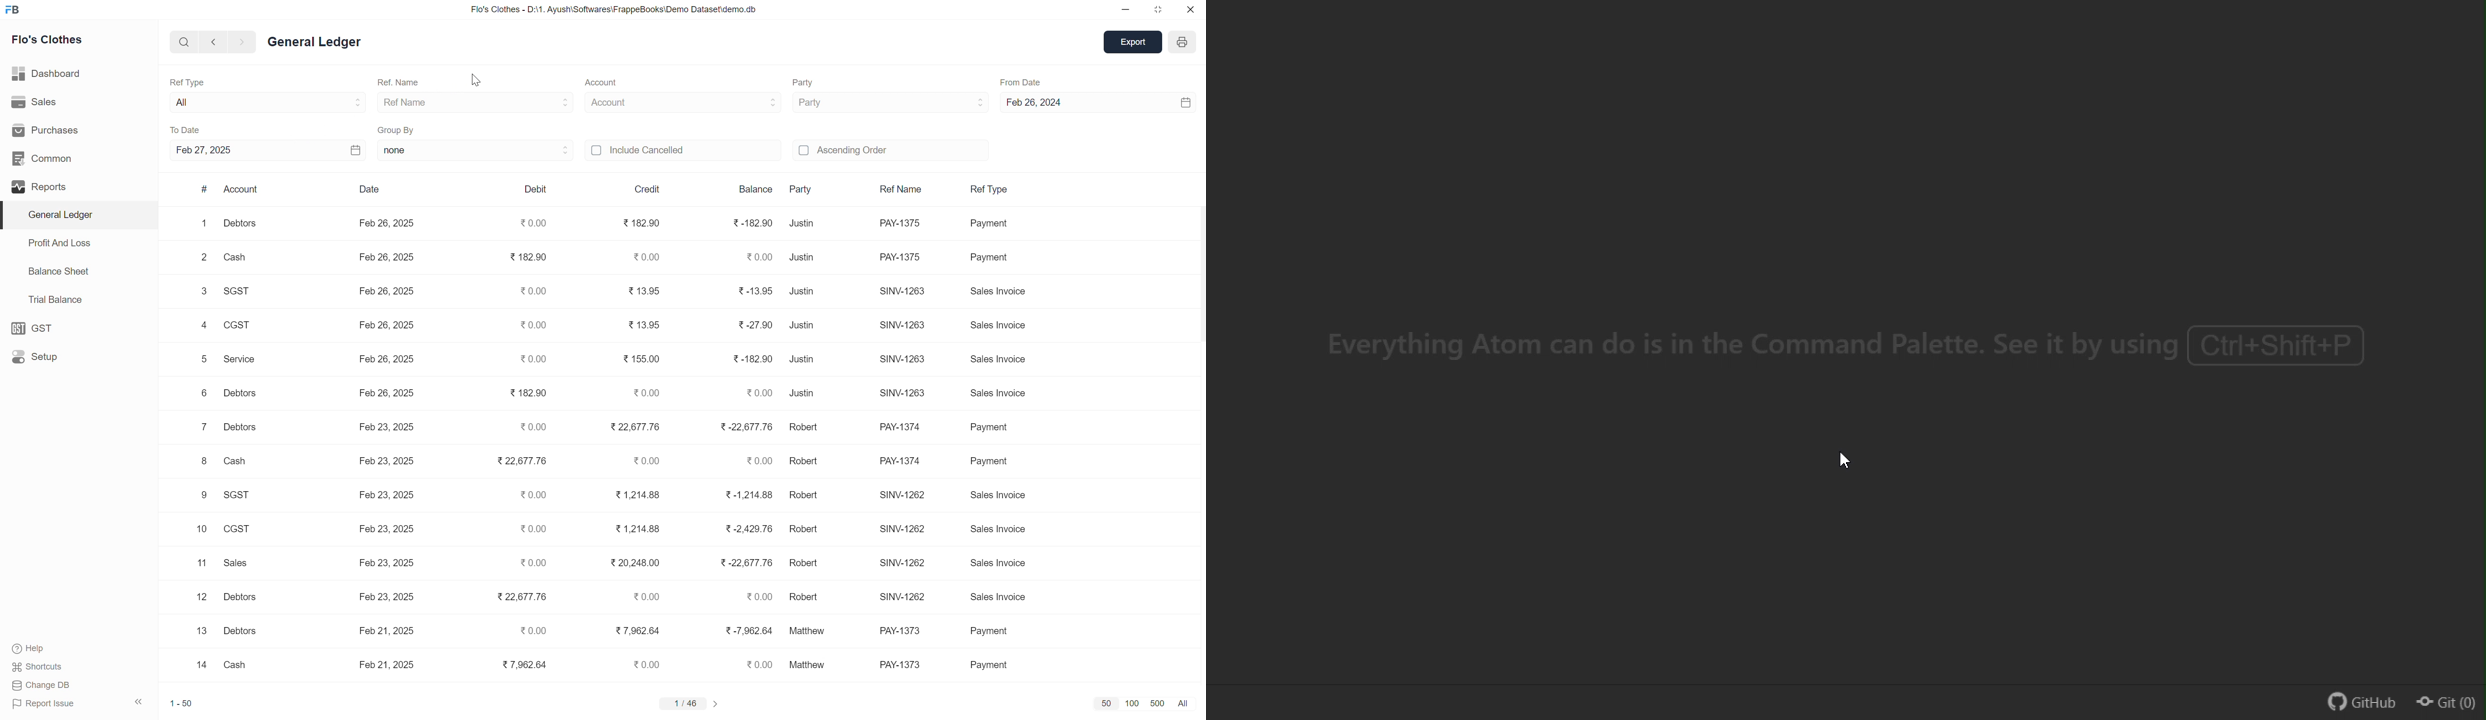 The height and width of the screenshot is (728, 2492). I want to click on credit, so click(647, 189).